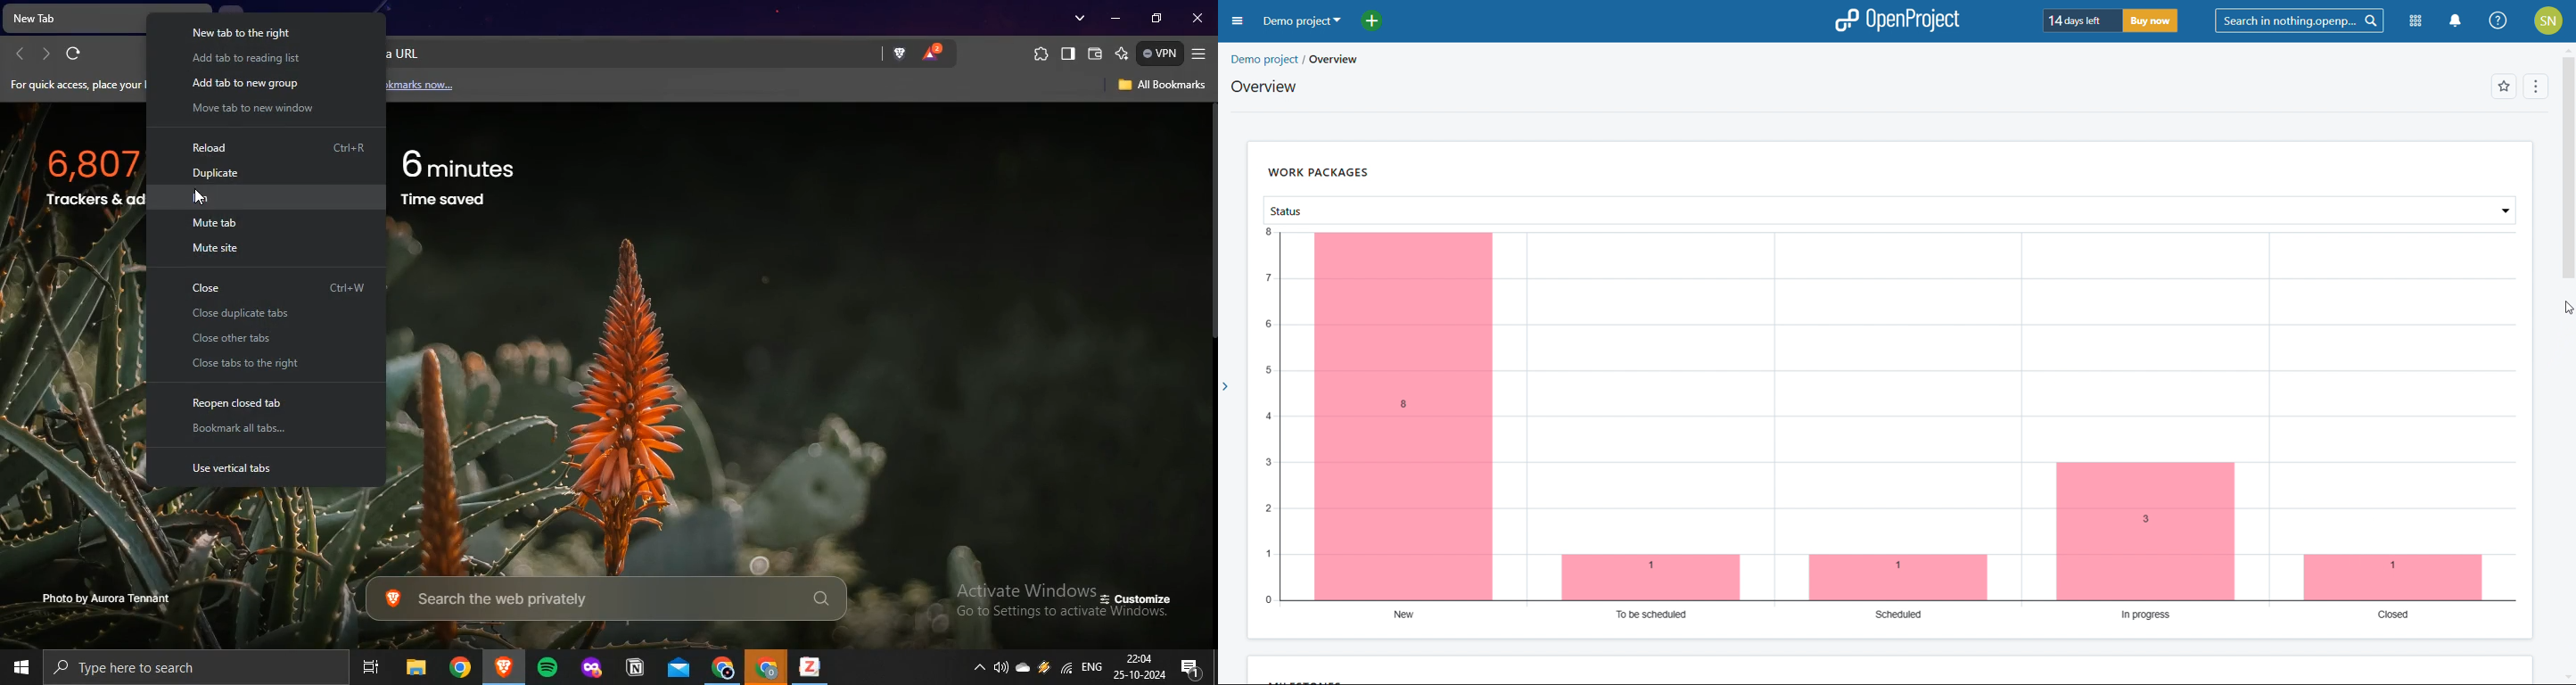 This screenshot has width=2576, height=700. What do you see at coordinates (2549, 21) in the screenshot?
I see `account` at bounding box center [2549, 21].